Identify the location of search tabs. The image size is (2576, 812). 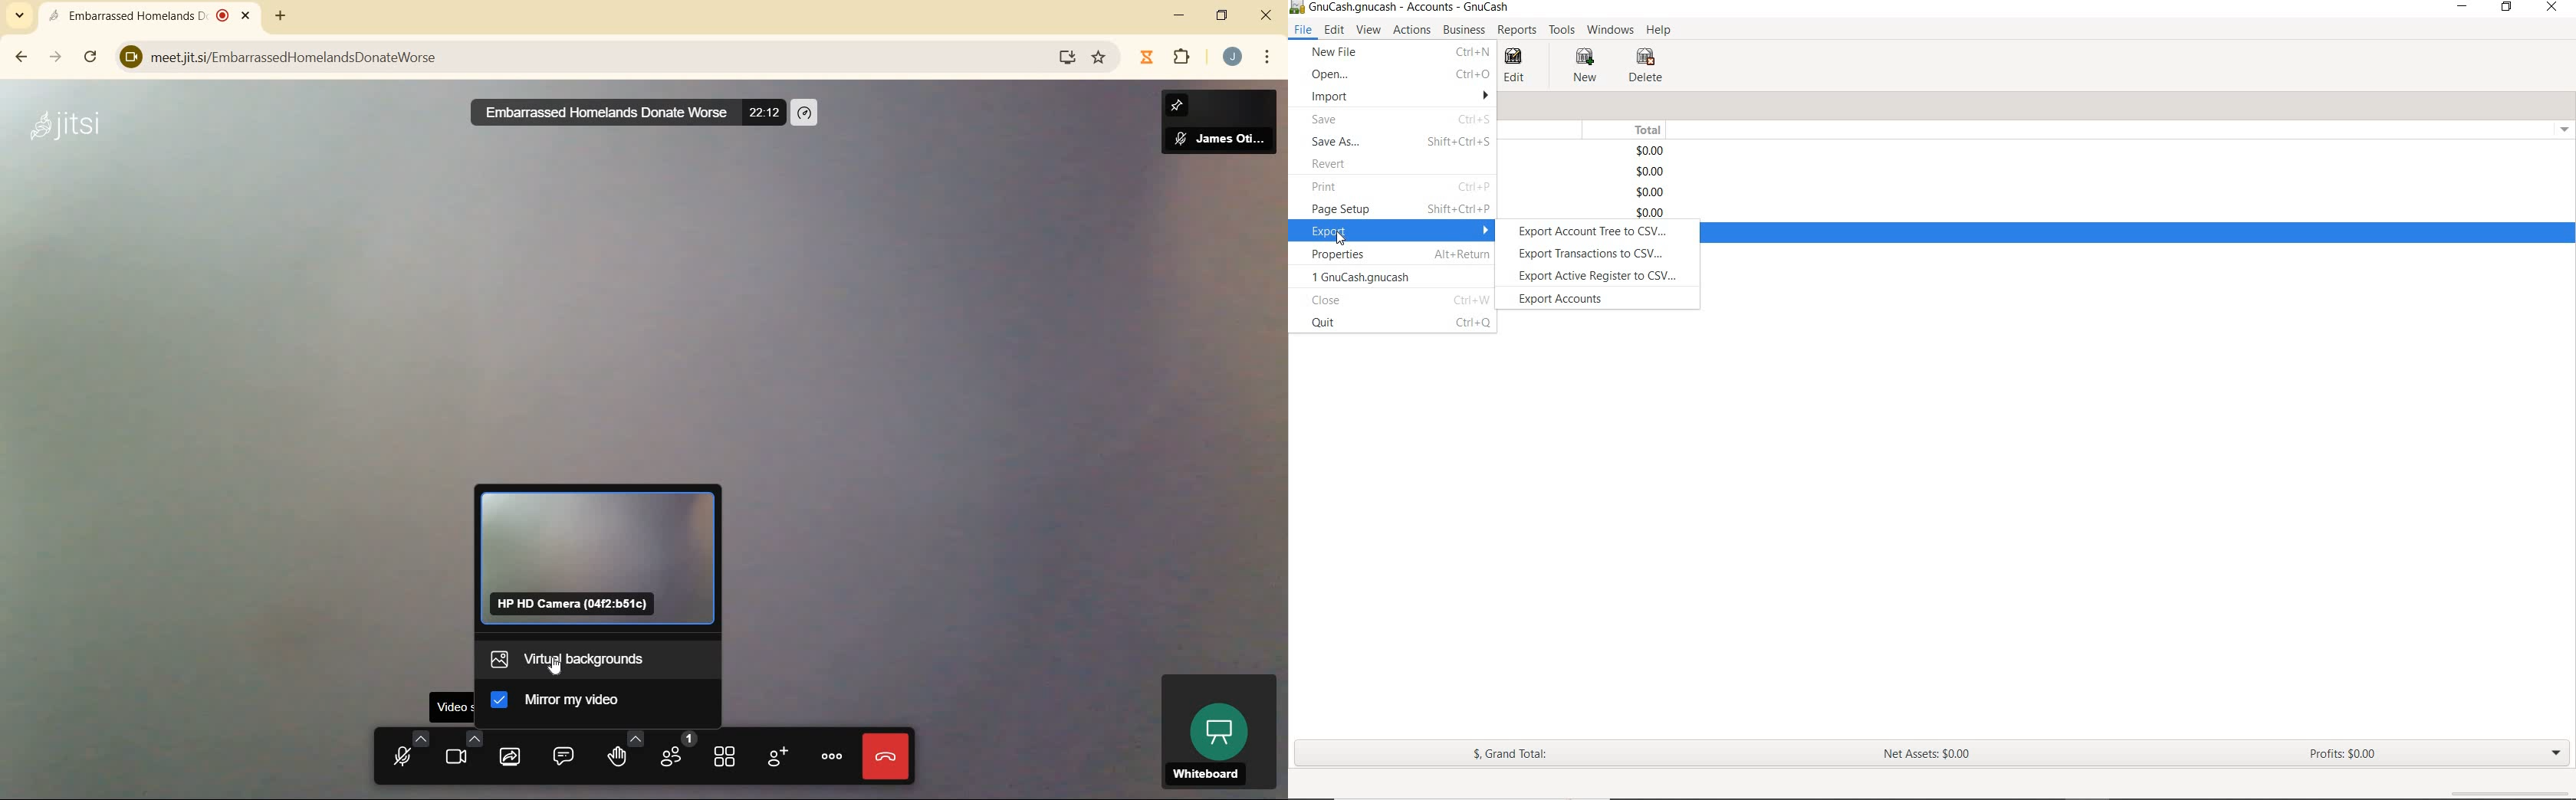
(24, 14).